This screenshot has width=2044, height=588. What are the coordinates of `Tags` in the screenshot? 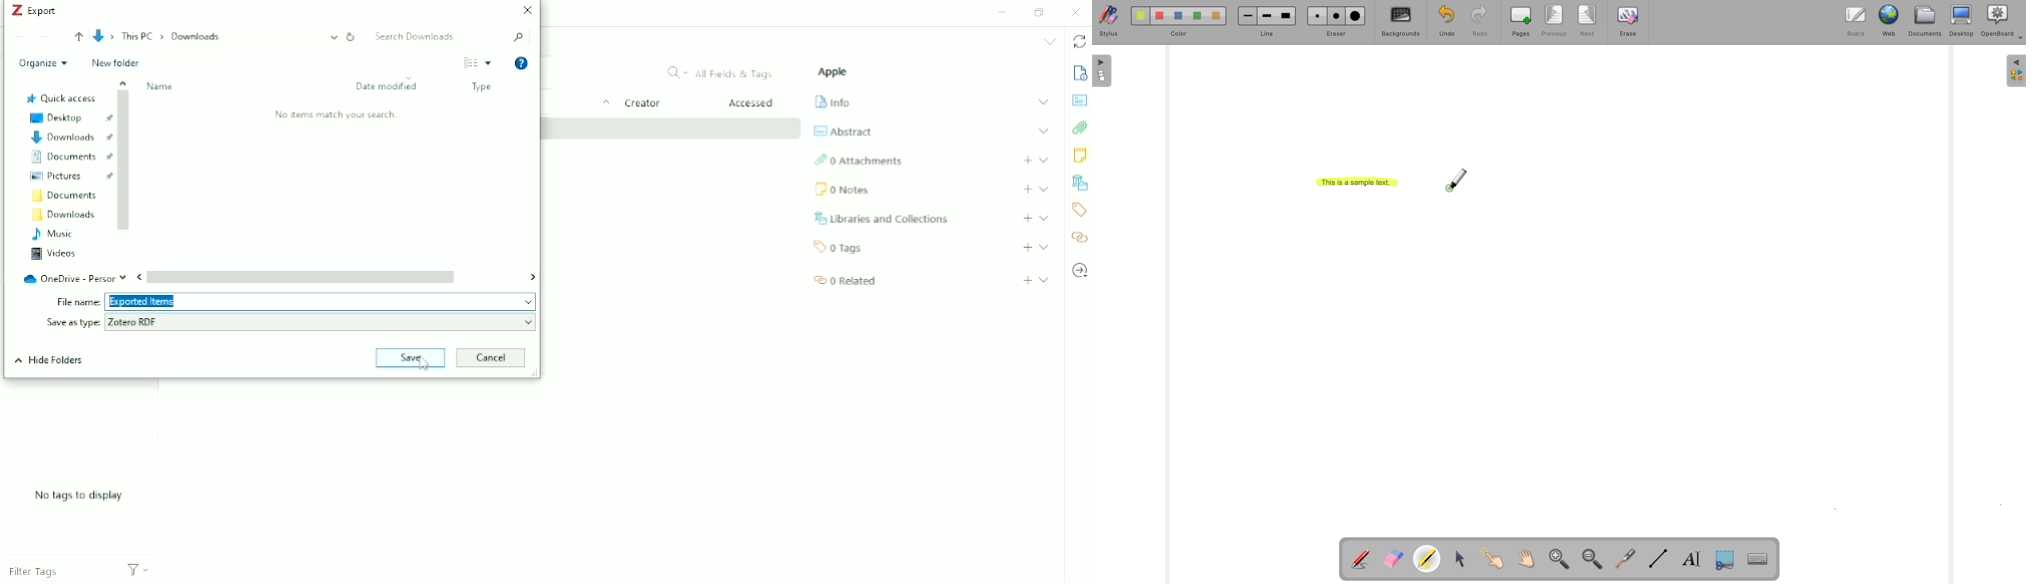 It's located at (840, 248).